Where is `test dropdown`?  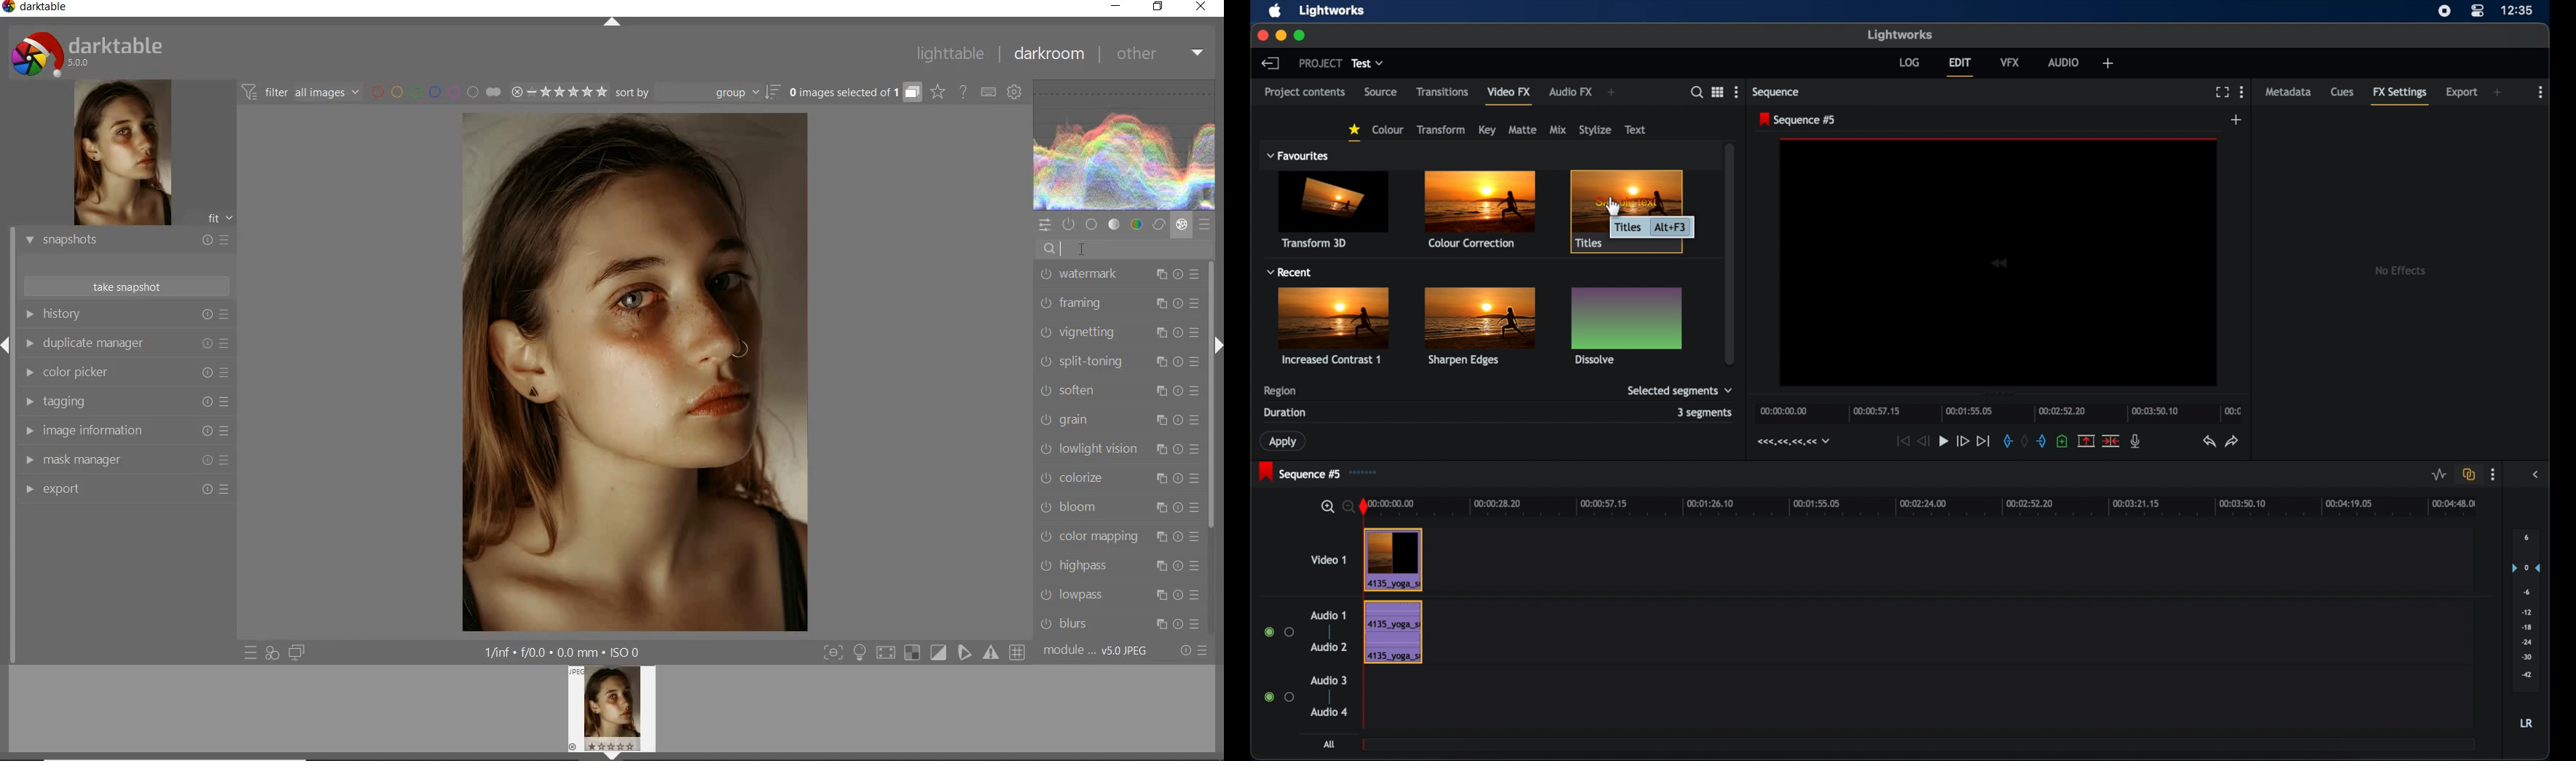 test dropdown is located at coordinates (1368, 63).